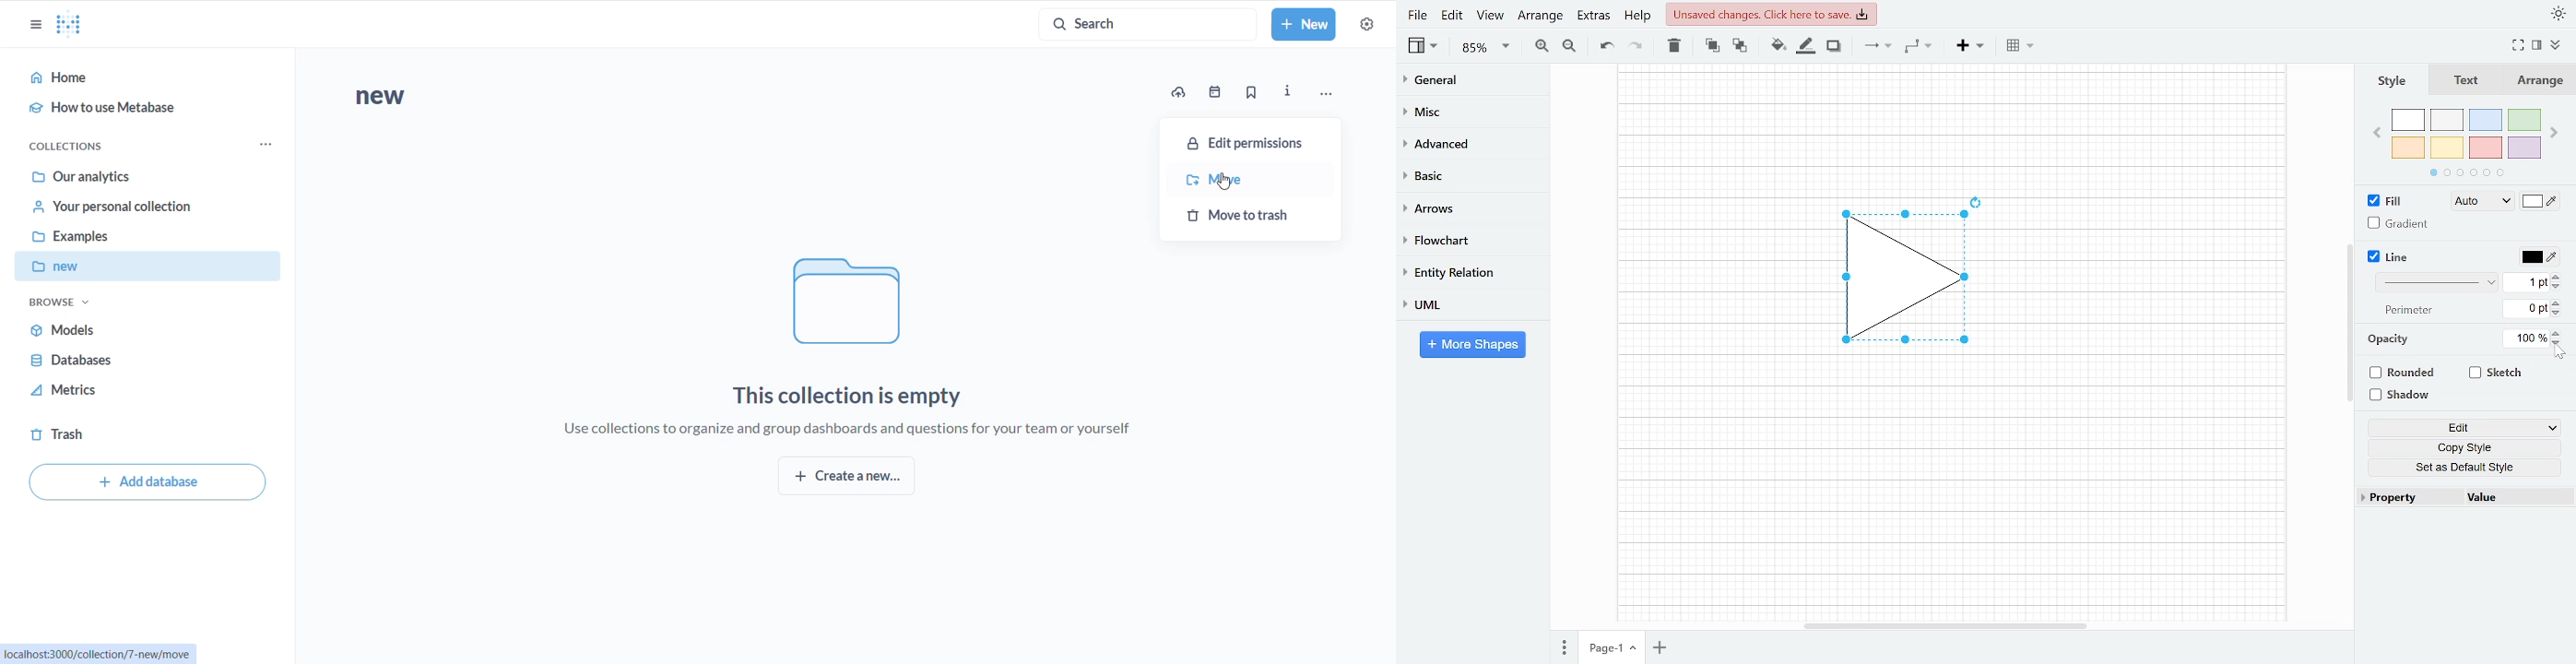  I want to click on Increase Opacity, so click(2558, 332).